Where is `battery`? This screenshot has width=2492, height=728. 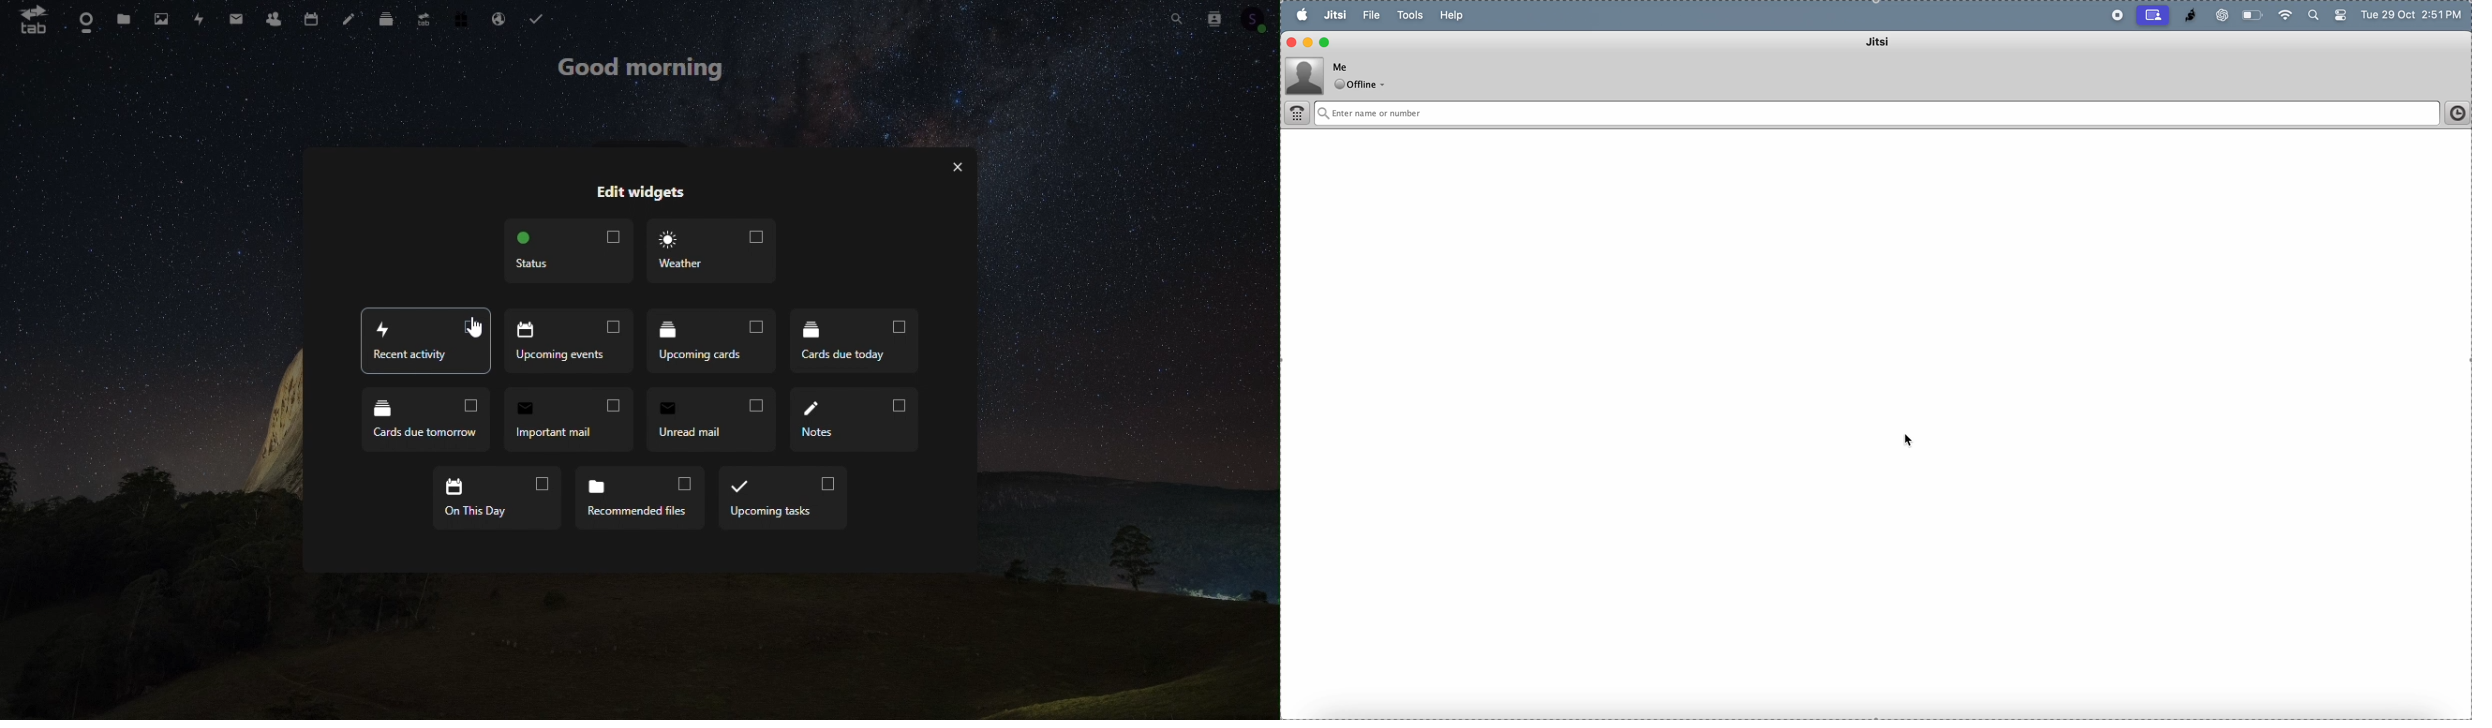
battery is located at coordinates (2254, 15).